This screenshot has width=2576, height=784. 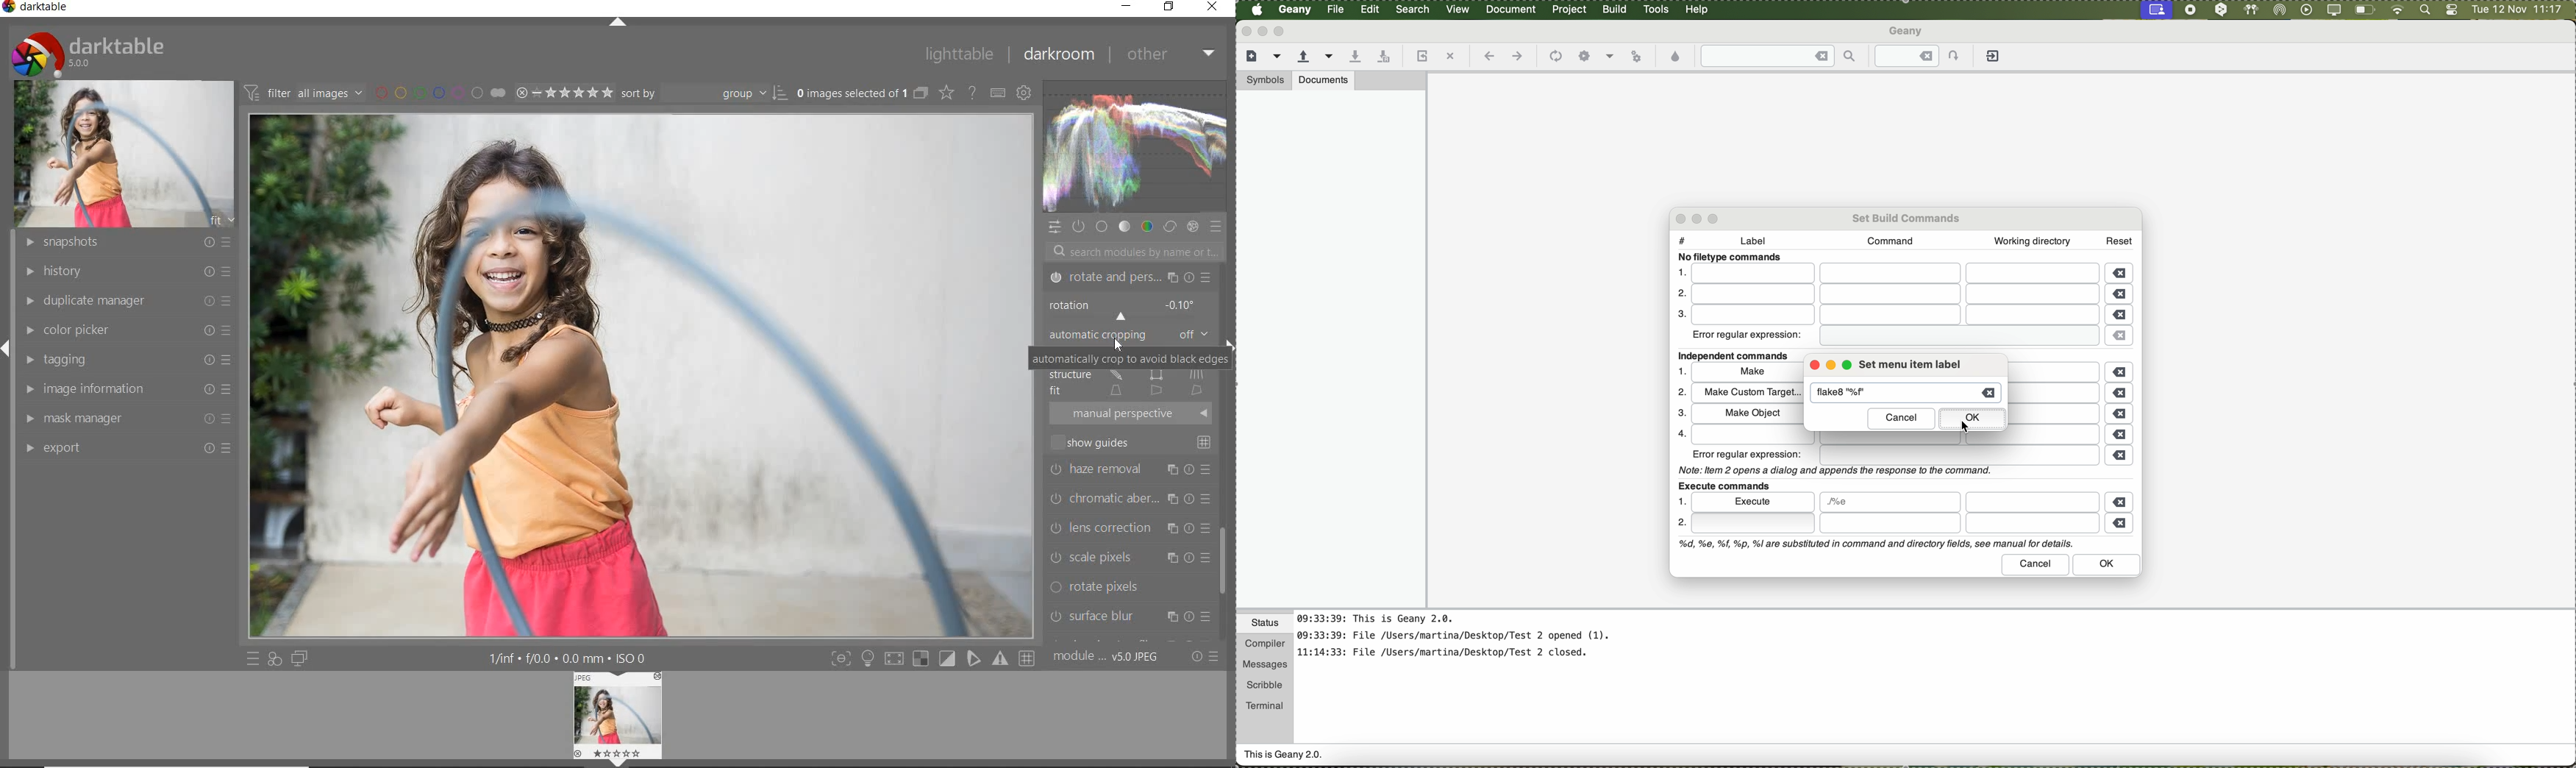 What do you see at coordinates (1264, 665) in the screenshot?
I see `messages` at bounding box center [1264, 665].